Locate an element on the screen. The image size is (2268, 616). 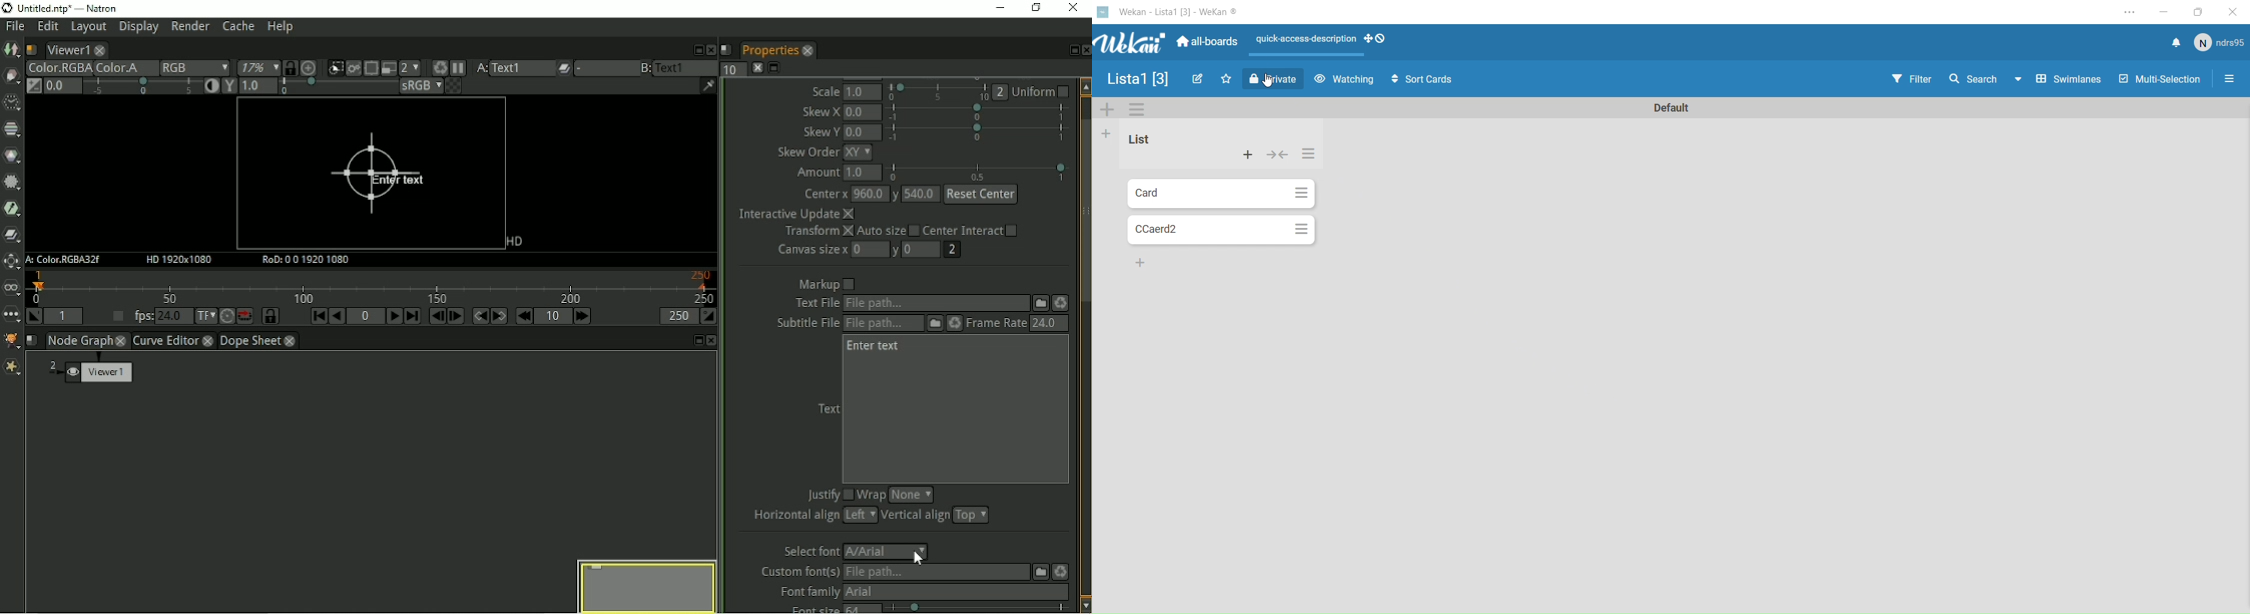
Options is located at coordinates (1139, 112).